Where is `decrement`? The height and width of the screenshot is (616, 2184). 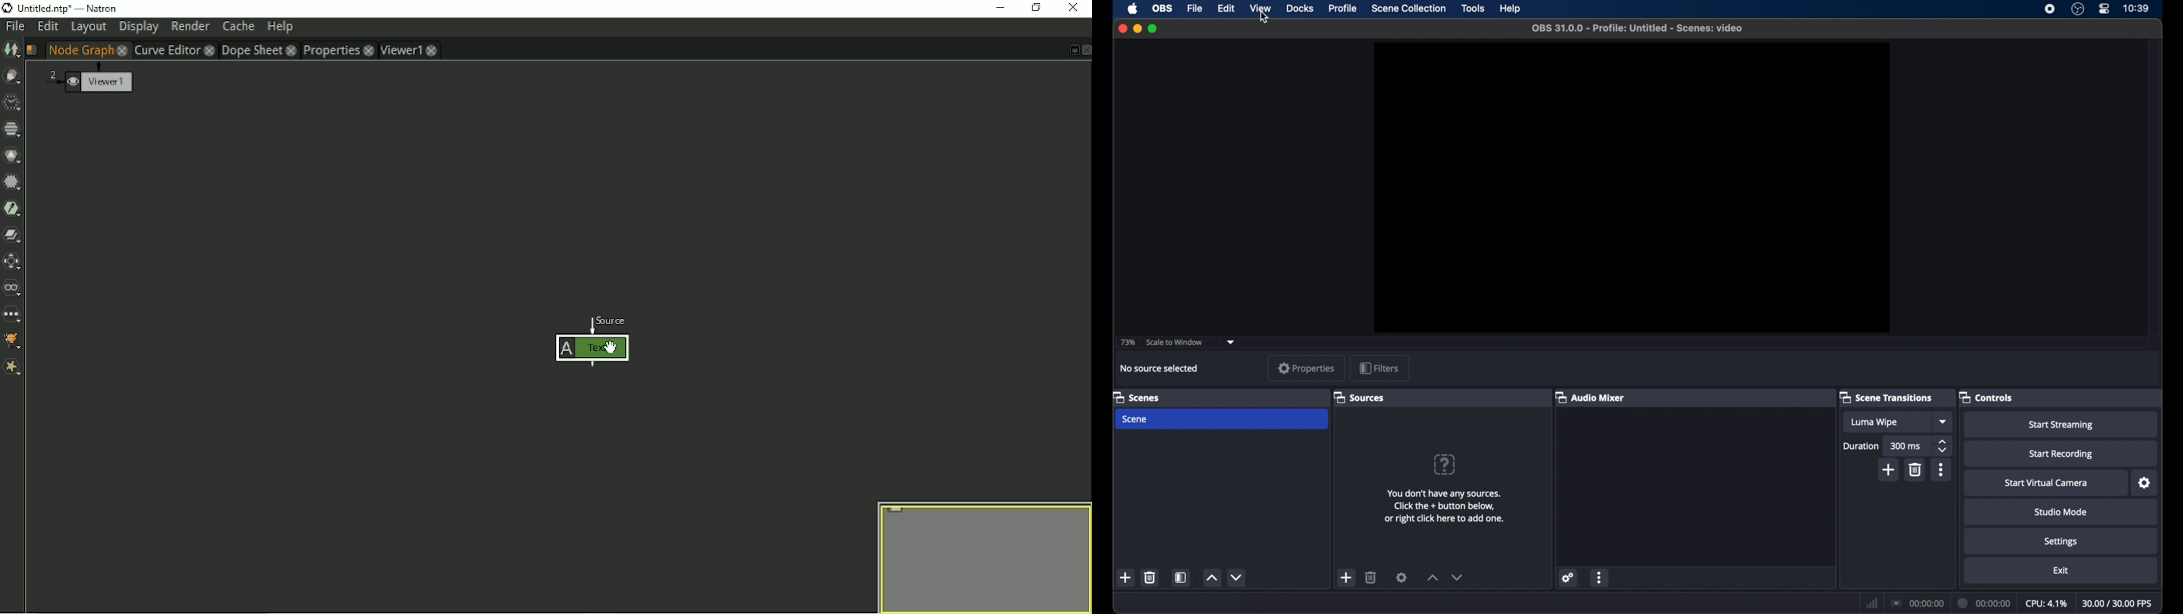
decrement is located at coordinates (1461, 578).